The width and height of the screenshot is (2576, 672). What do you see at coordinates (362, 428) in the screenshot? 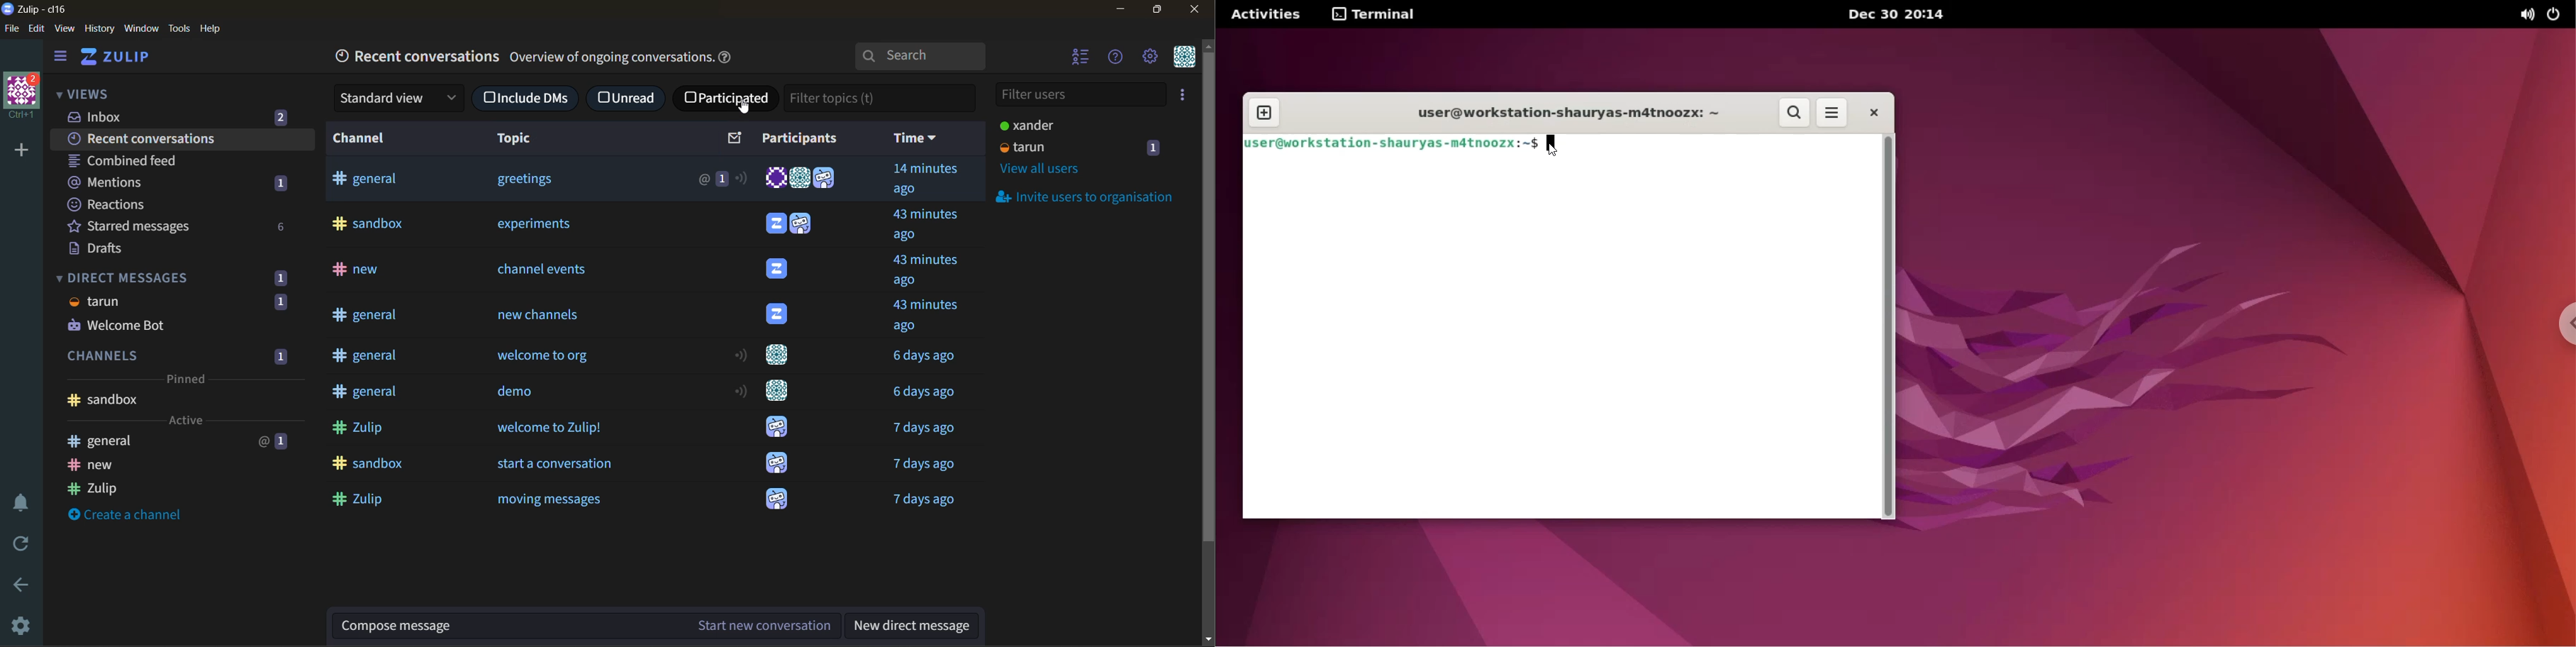
I see `Zulip` at bounding box center [362, 428].